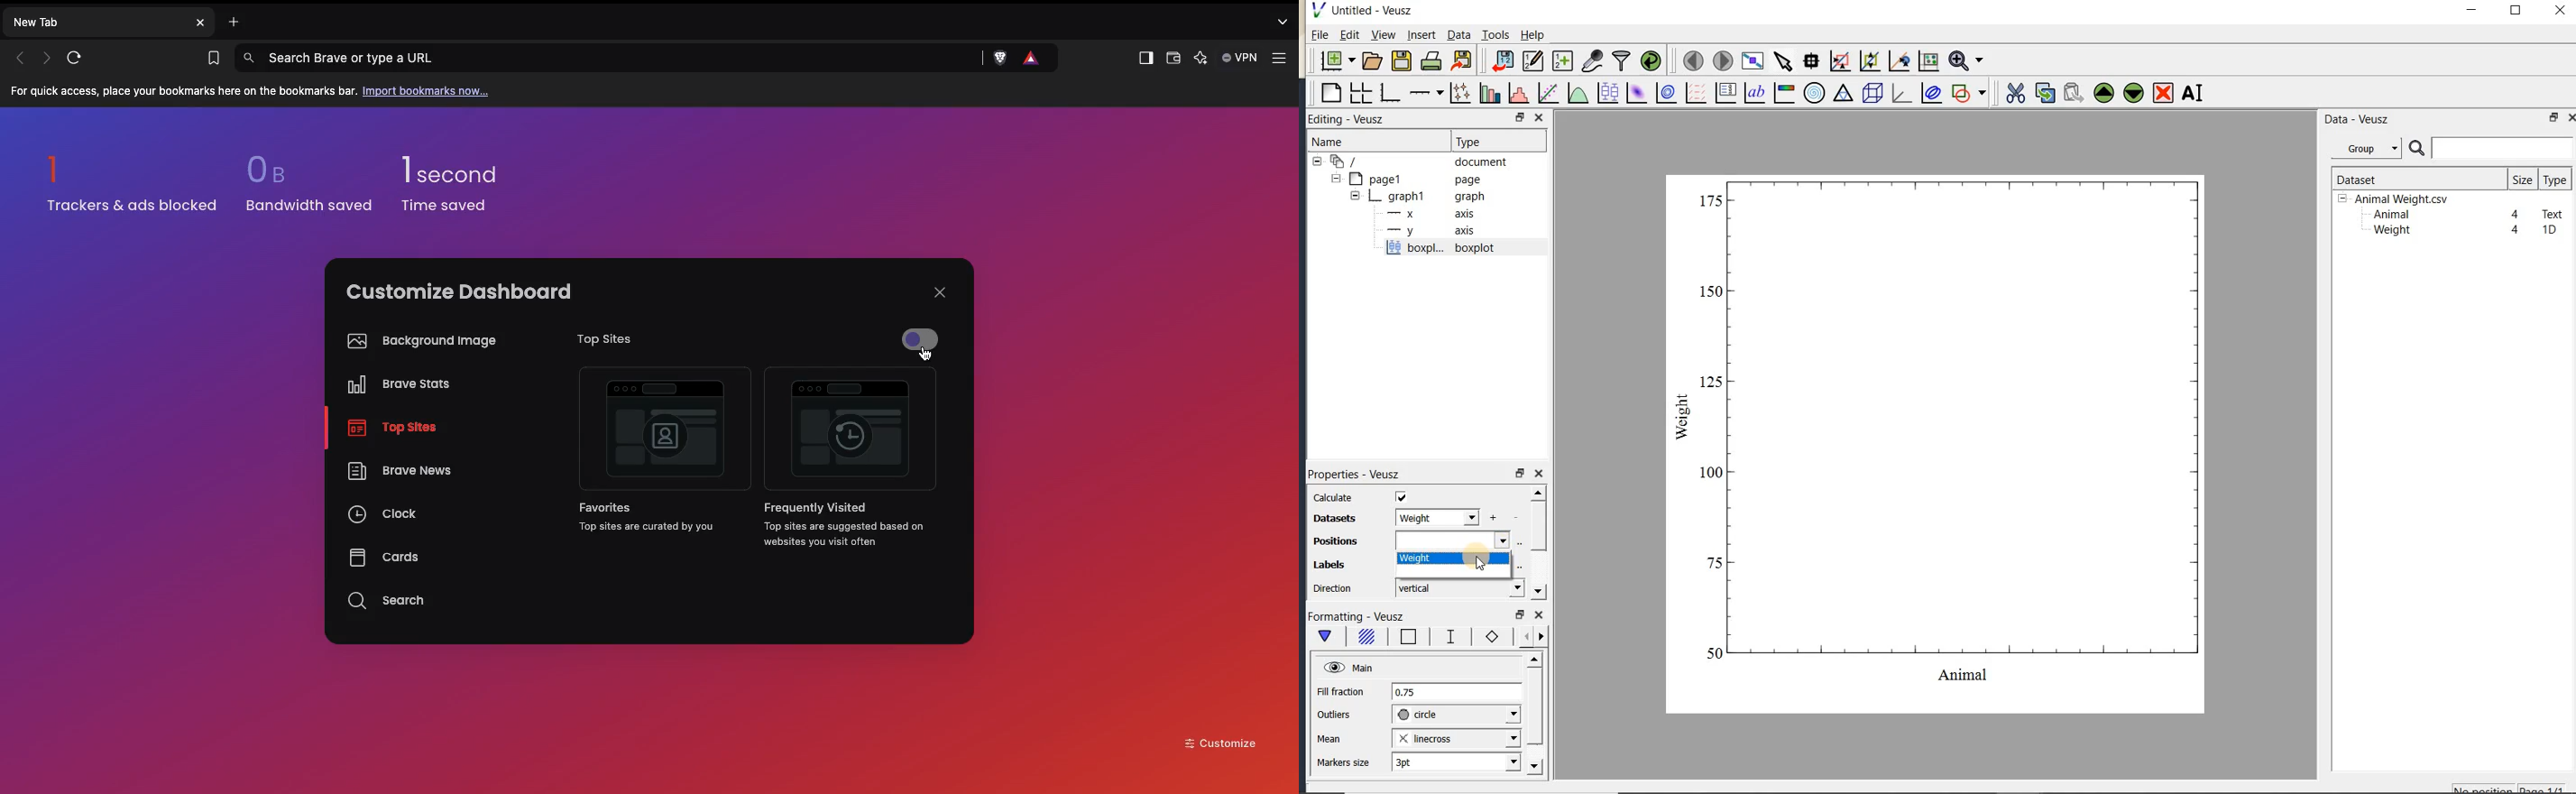 Image resolution: width=2576 pixels, height=812 pixels. I want to click on 1D, so click(2549, 230).